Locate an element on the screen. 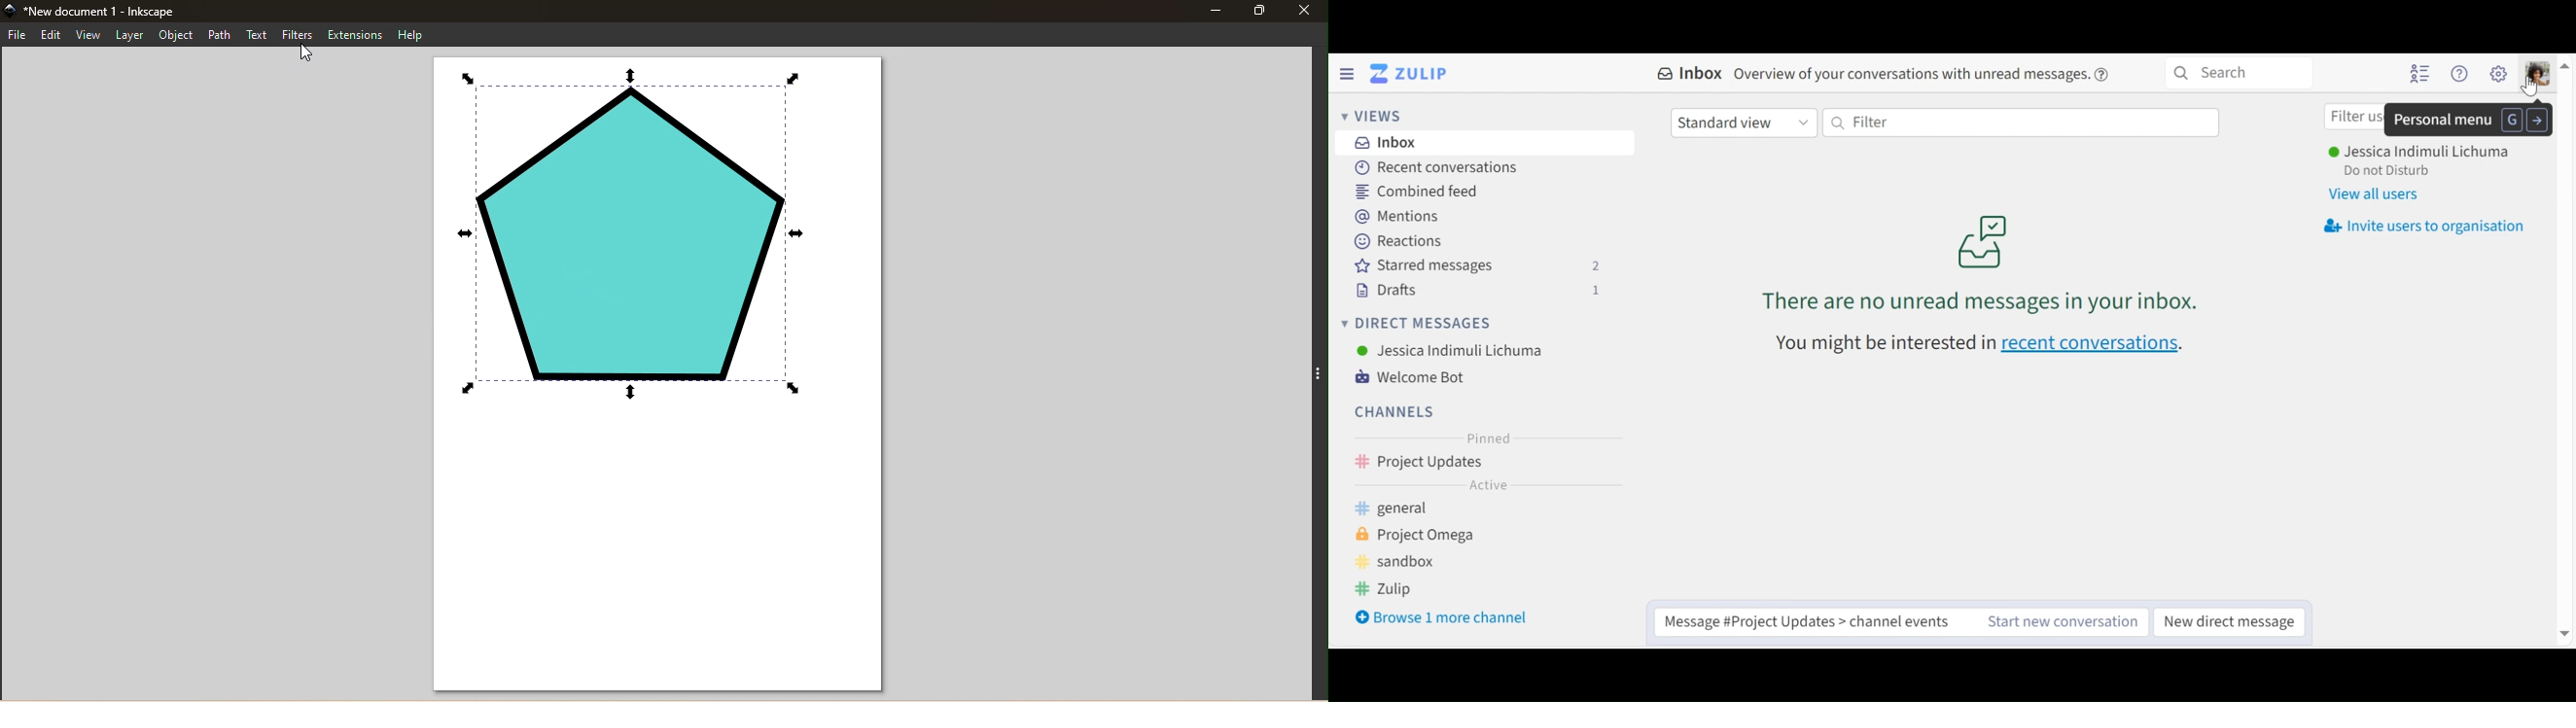 The height and width of the screenshot is (728, 2576). Pinned is located at coordinates (1488, 440).